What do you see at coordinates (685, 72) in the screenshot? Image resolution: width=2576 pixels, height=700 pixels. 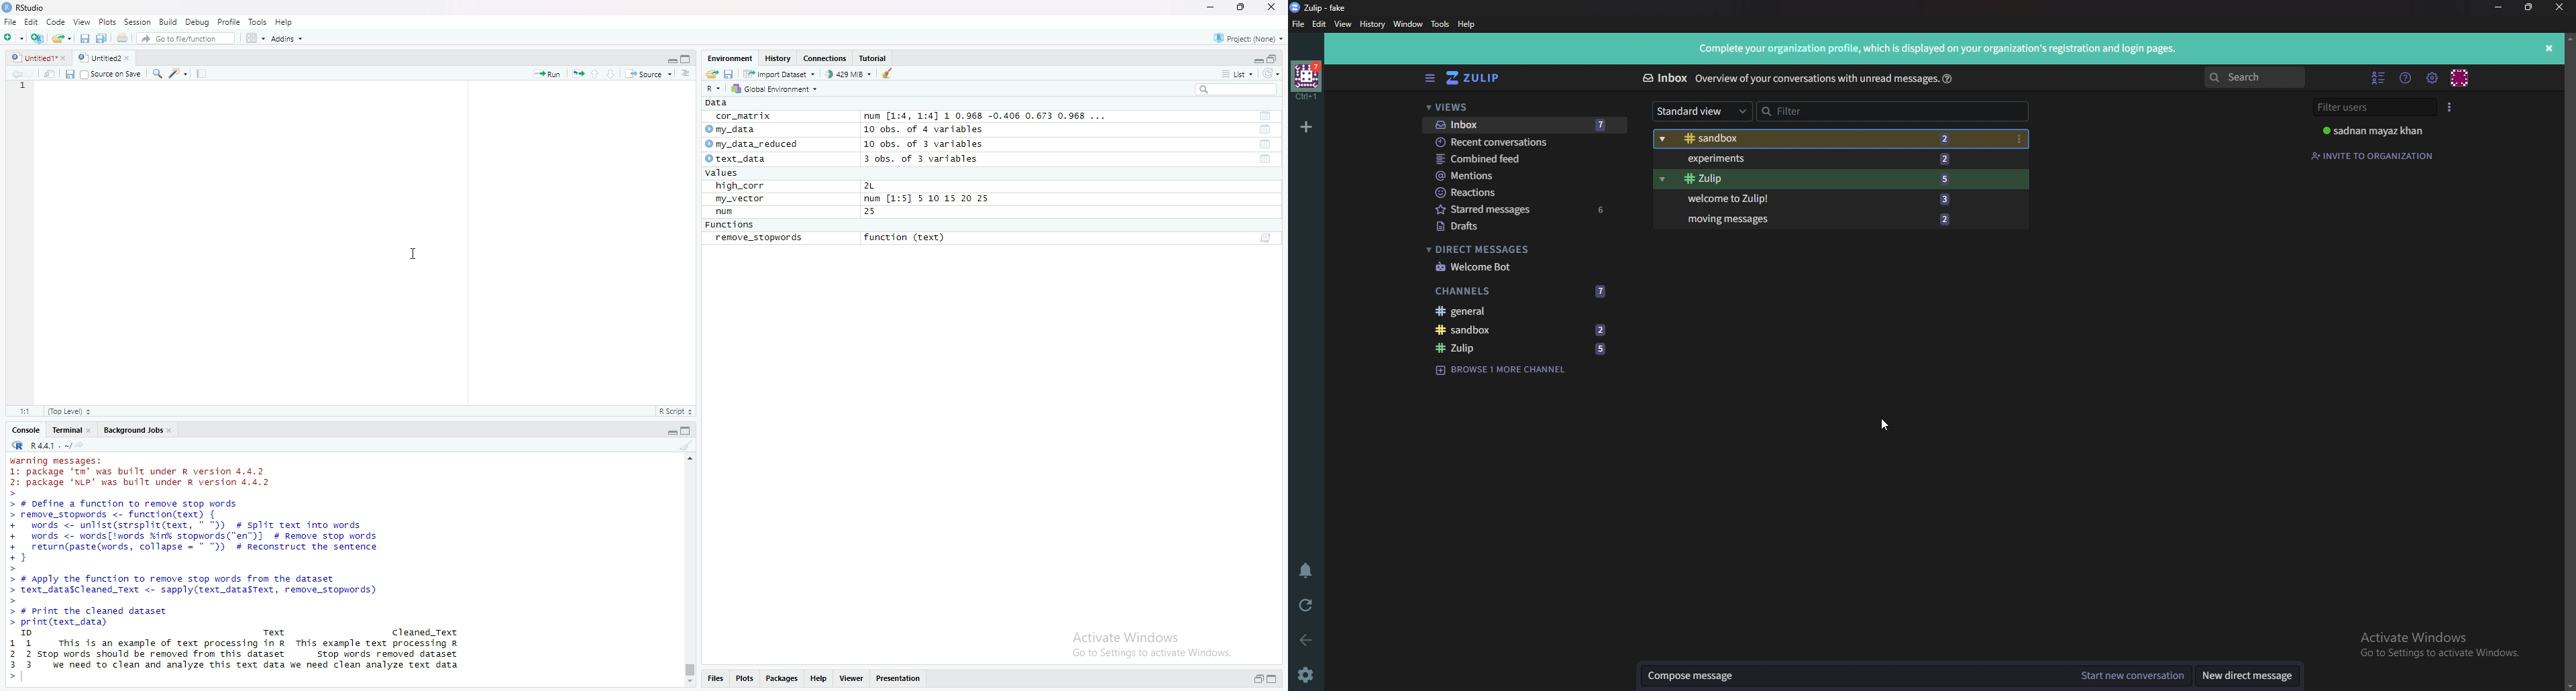 I see `Show document outline` at bounding box center [685, 72].